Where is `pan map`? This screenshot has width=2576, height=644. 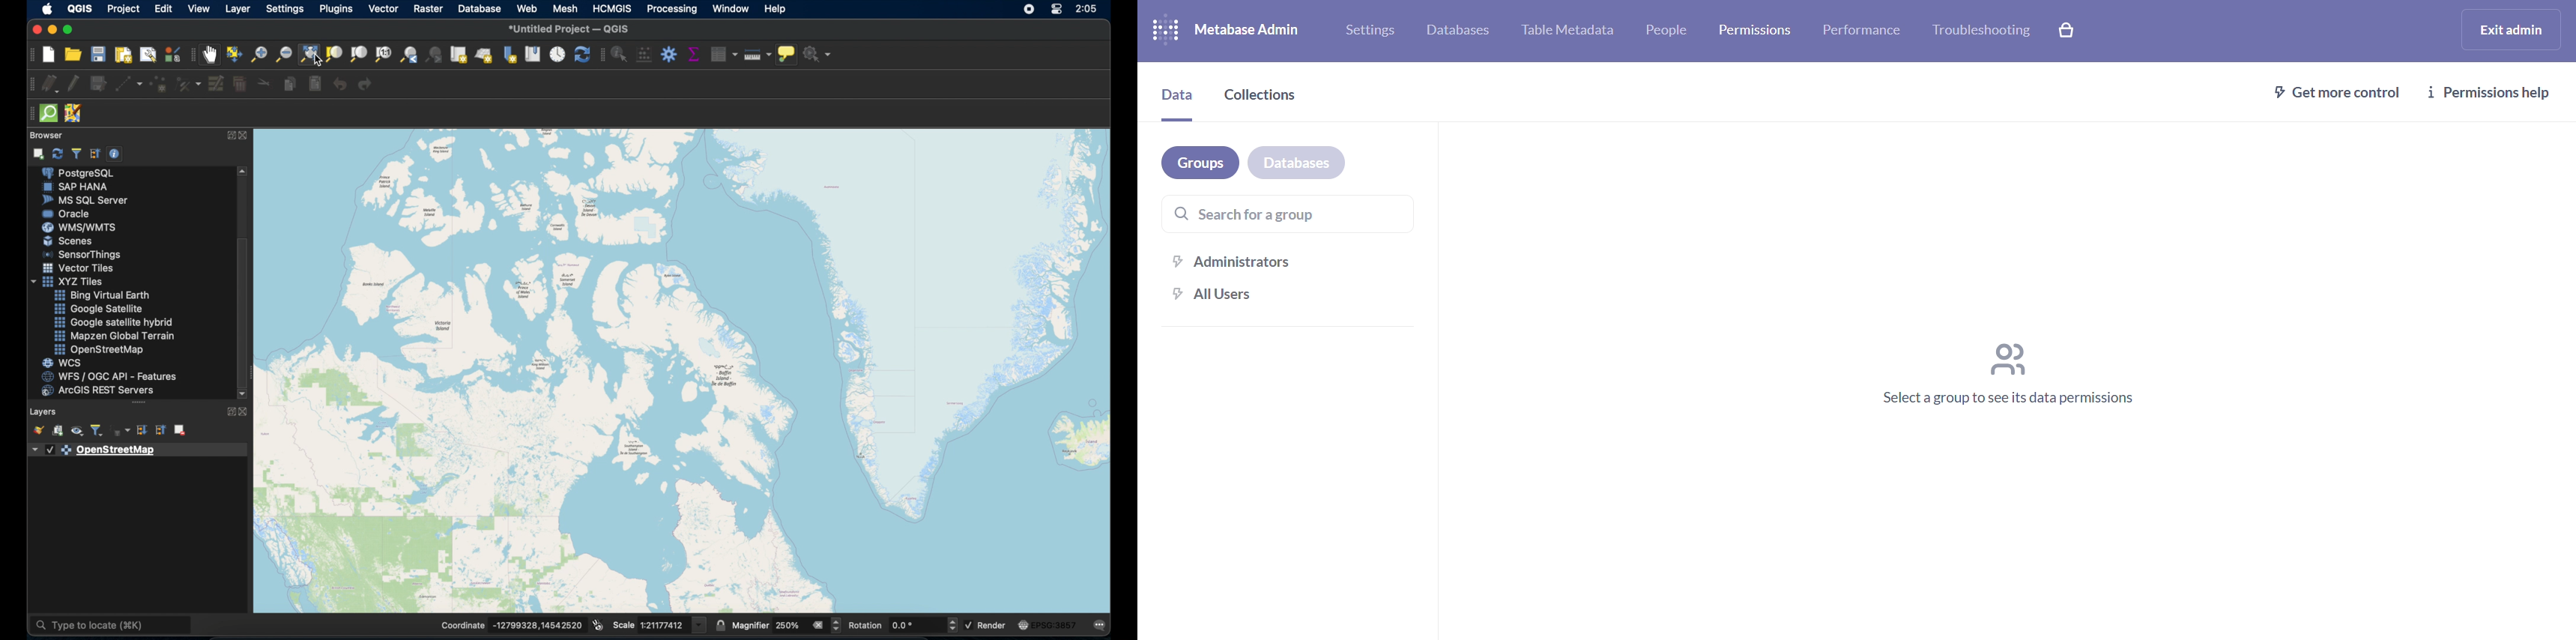 pan map is located at coordinates (212, 55).